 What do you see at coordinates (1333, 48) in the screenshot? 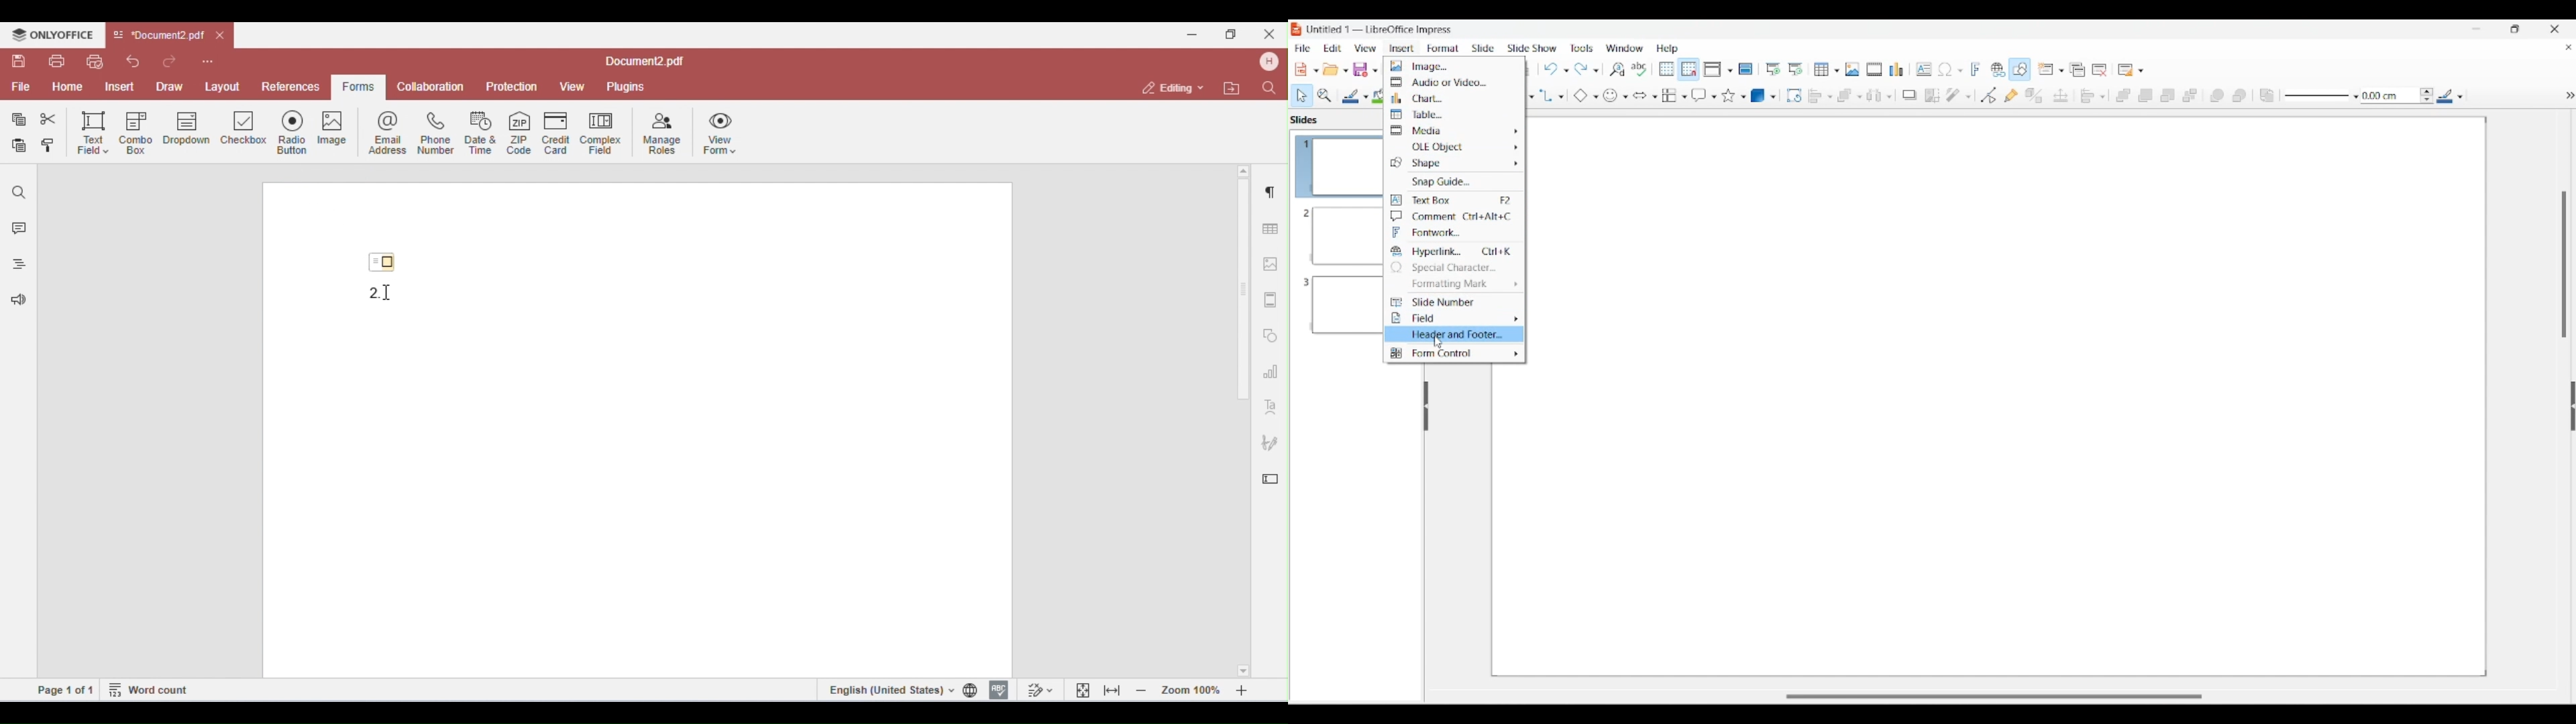
I see `Edit menu` at bounding box center [1333, 48].